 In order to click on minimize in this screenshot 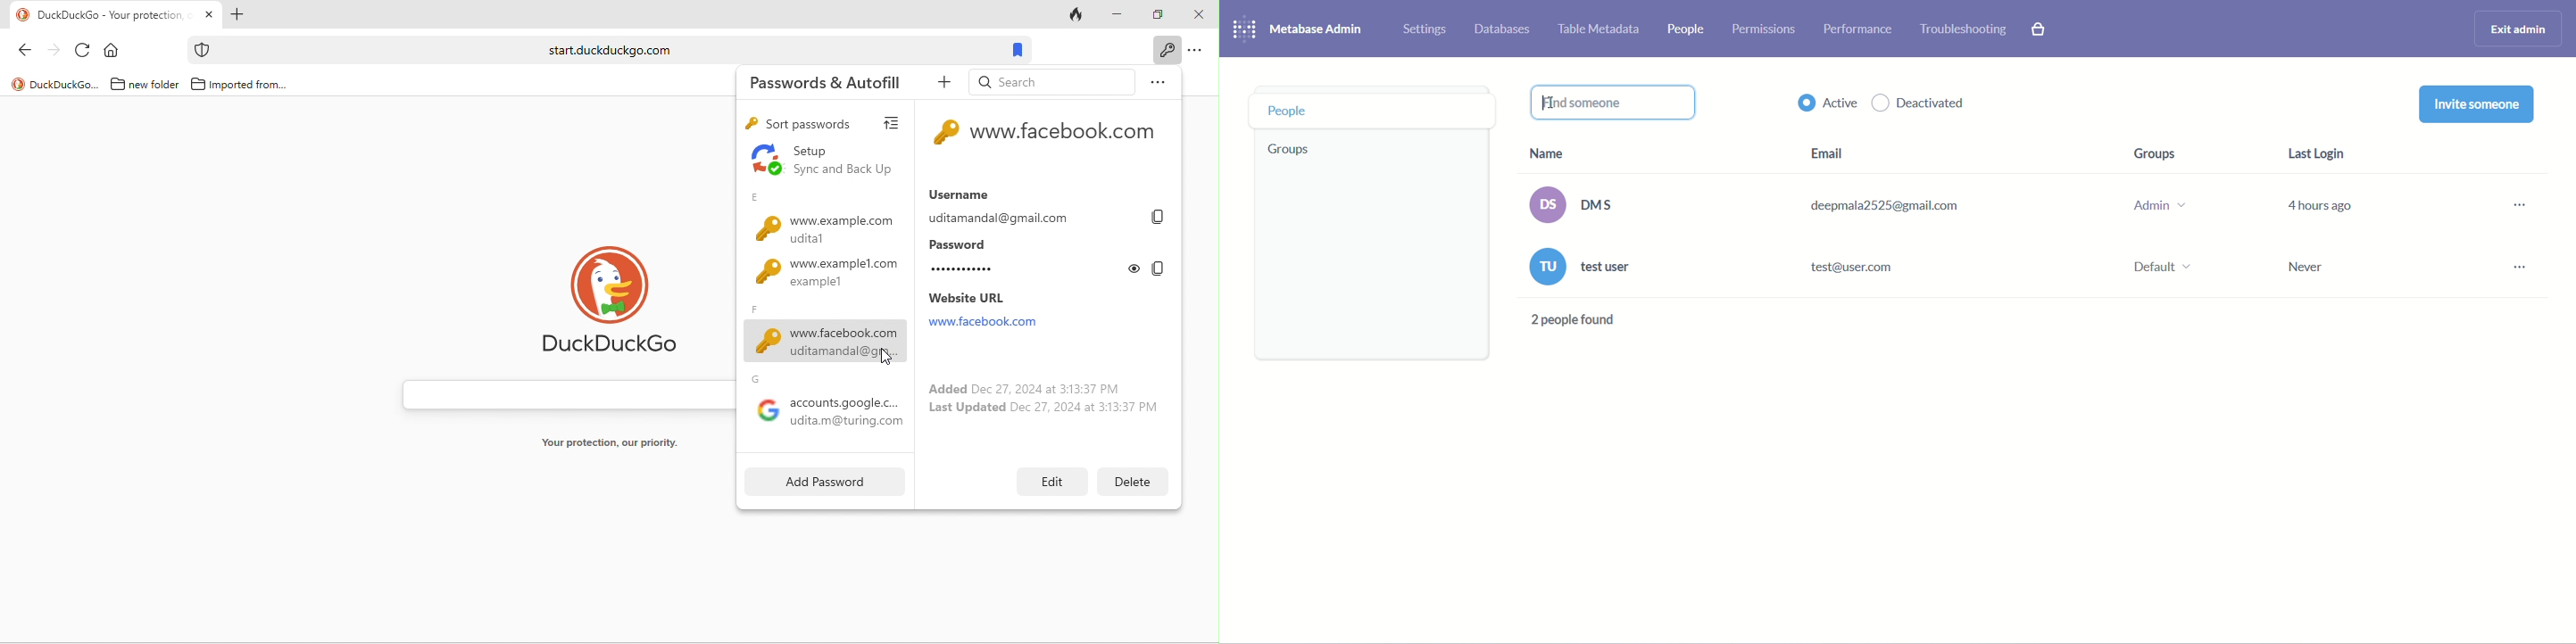, I will do `click(1118, 14)`.